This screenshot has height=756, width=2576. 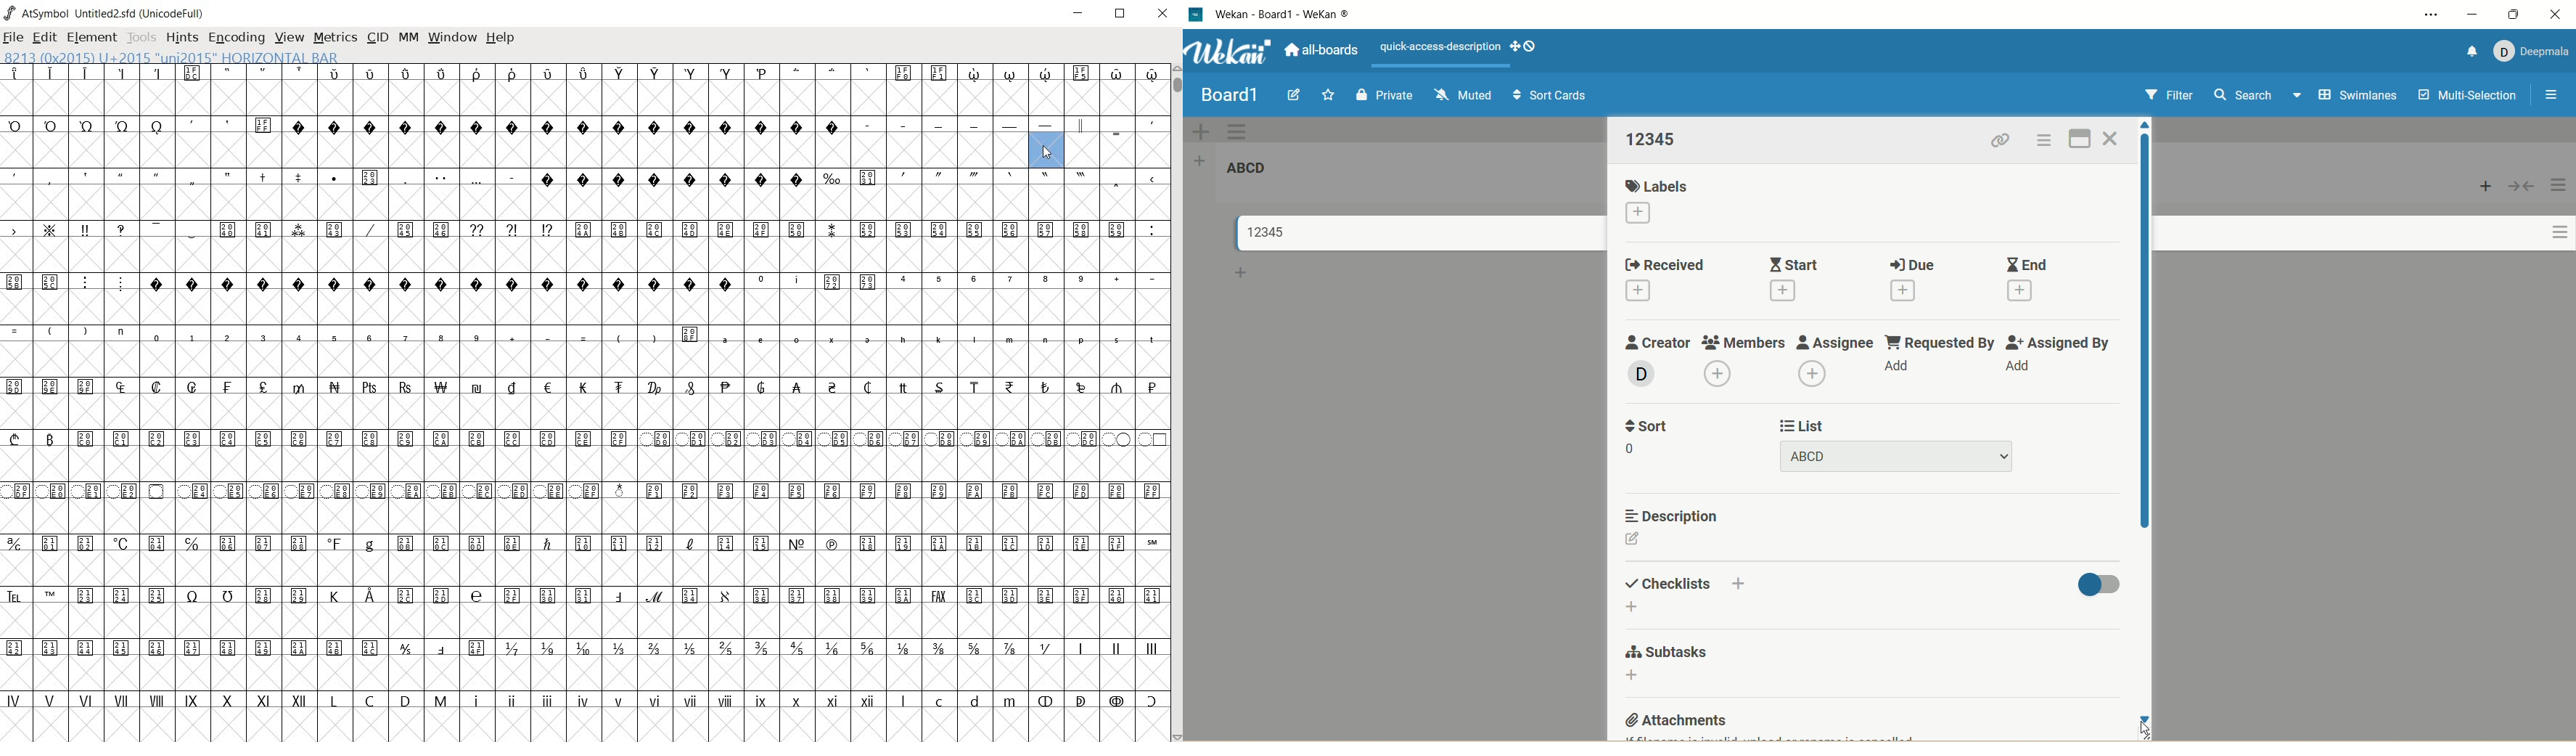 What do you see at coordinates (1293, 95) in the screenshot?
I see `edit` at bounding box center [1293, 95].